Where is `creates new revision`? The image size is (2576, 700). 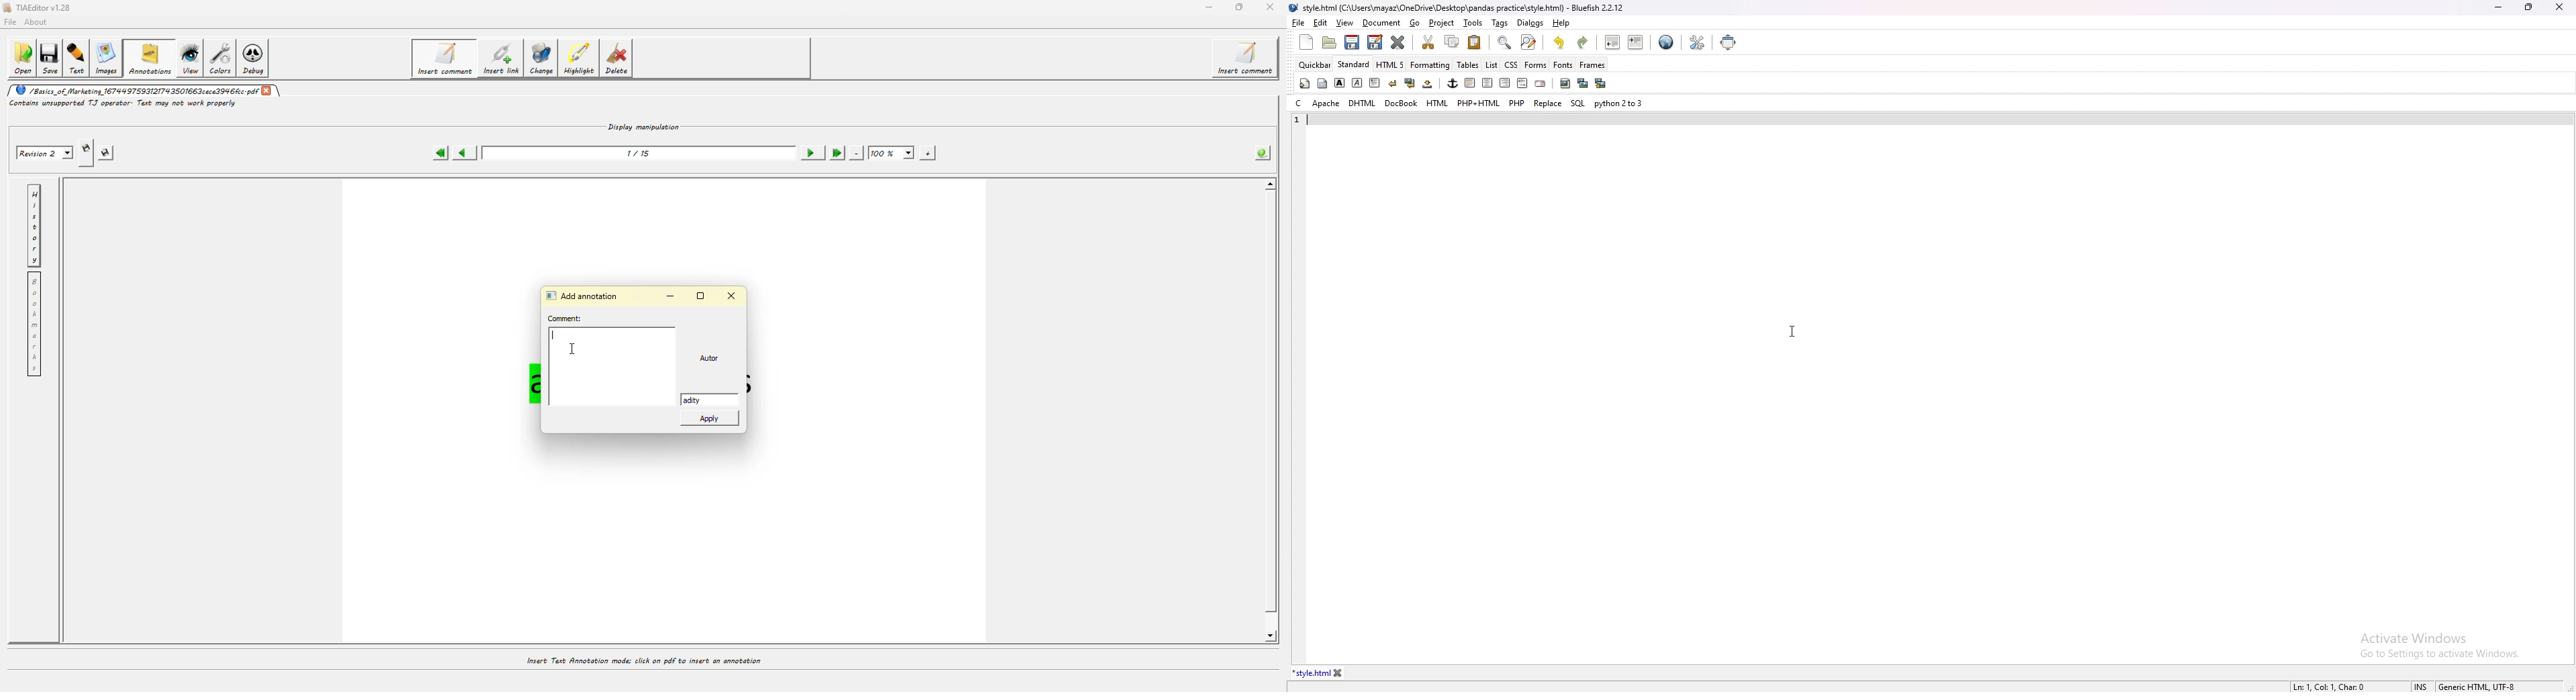 creates new revision is located at coordinates (85, 153).